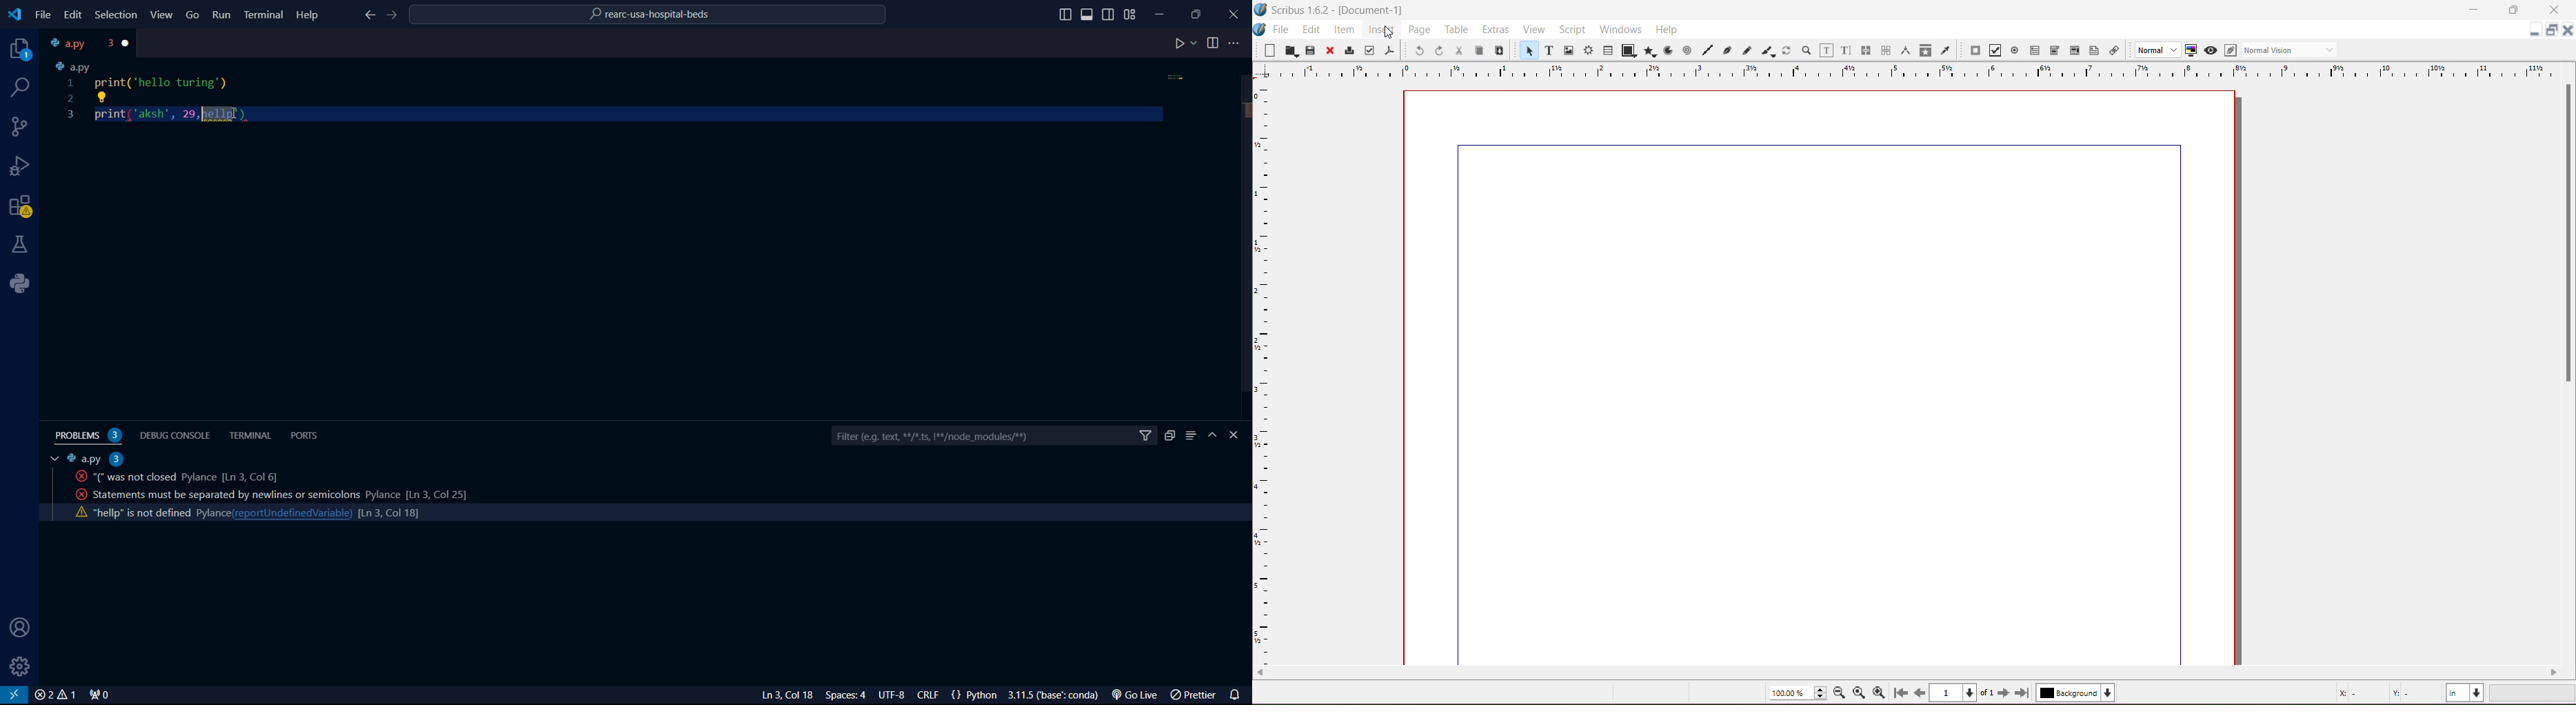 The image size is (2576, 728). Describe the element at coordinates (2553, 10) in the screenshot. I see `C` at that location.